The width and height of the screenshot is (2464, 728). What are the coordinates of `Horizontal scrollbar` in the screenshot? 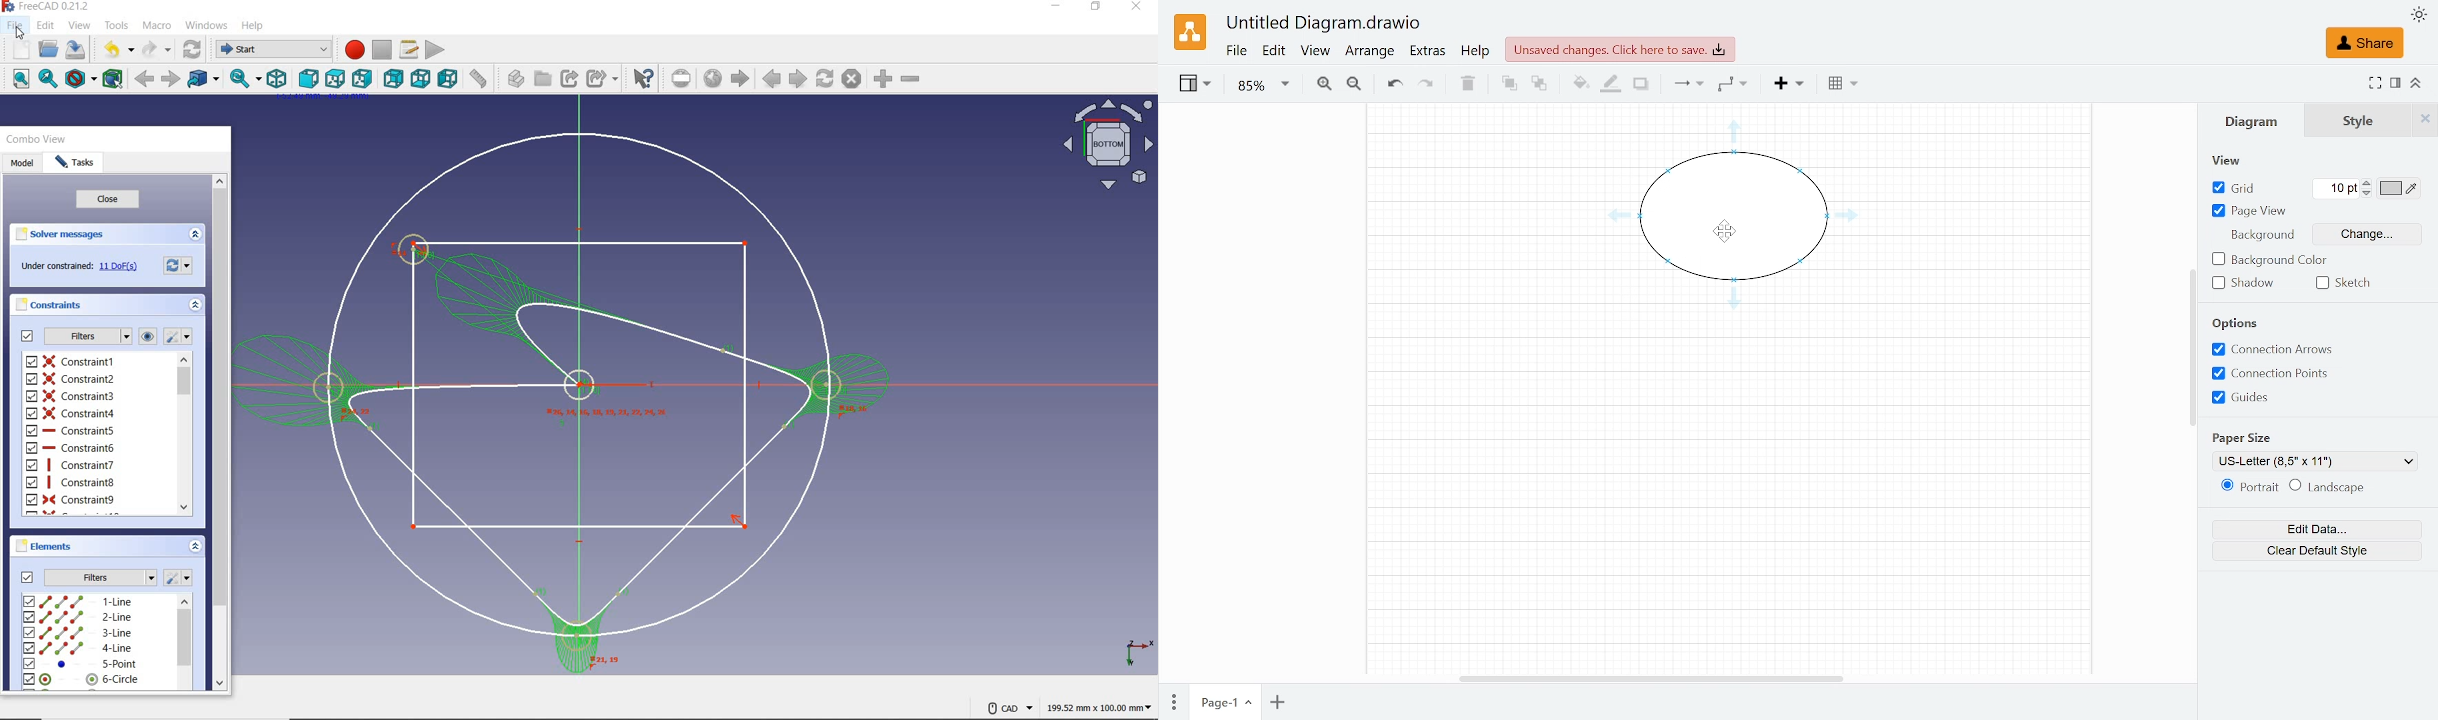 It's located at (1648, 678).